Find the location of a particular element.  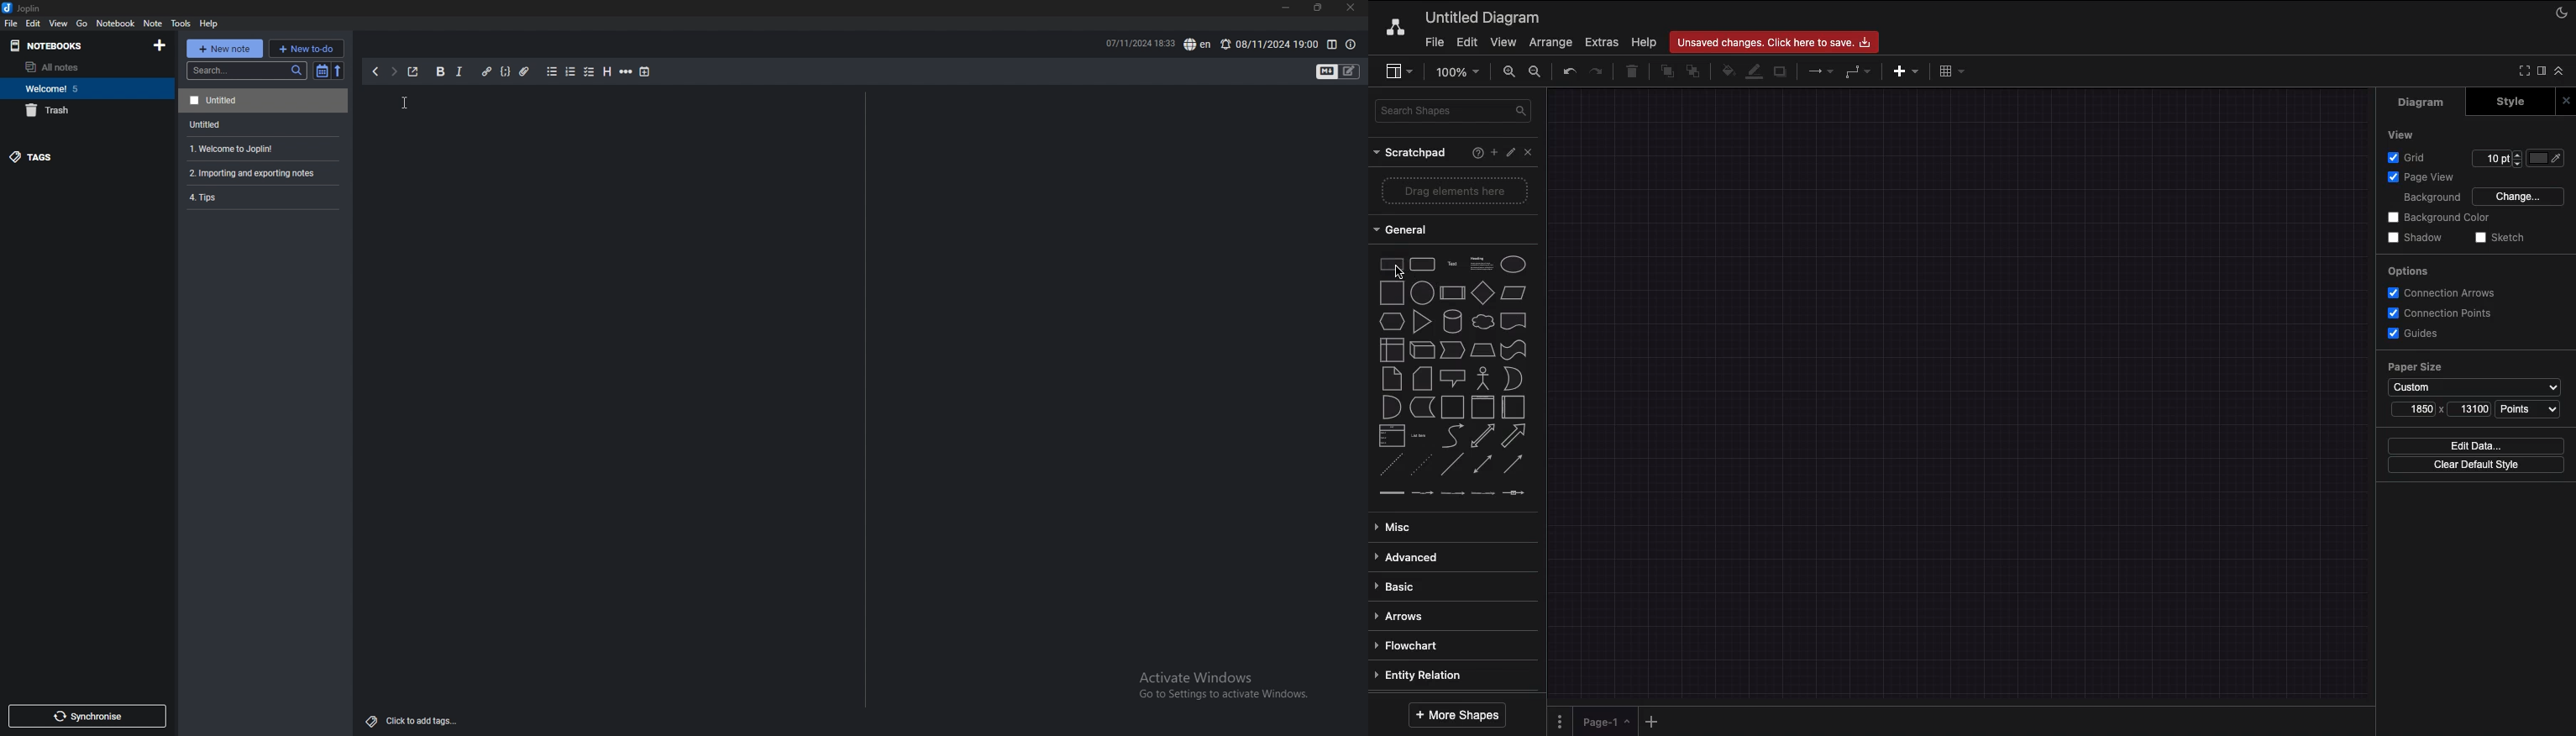

reverse sort order is located at coordinates (341, 71).